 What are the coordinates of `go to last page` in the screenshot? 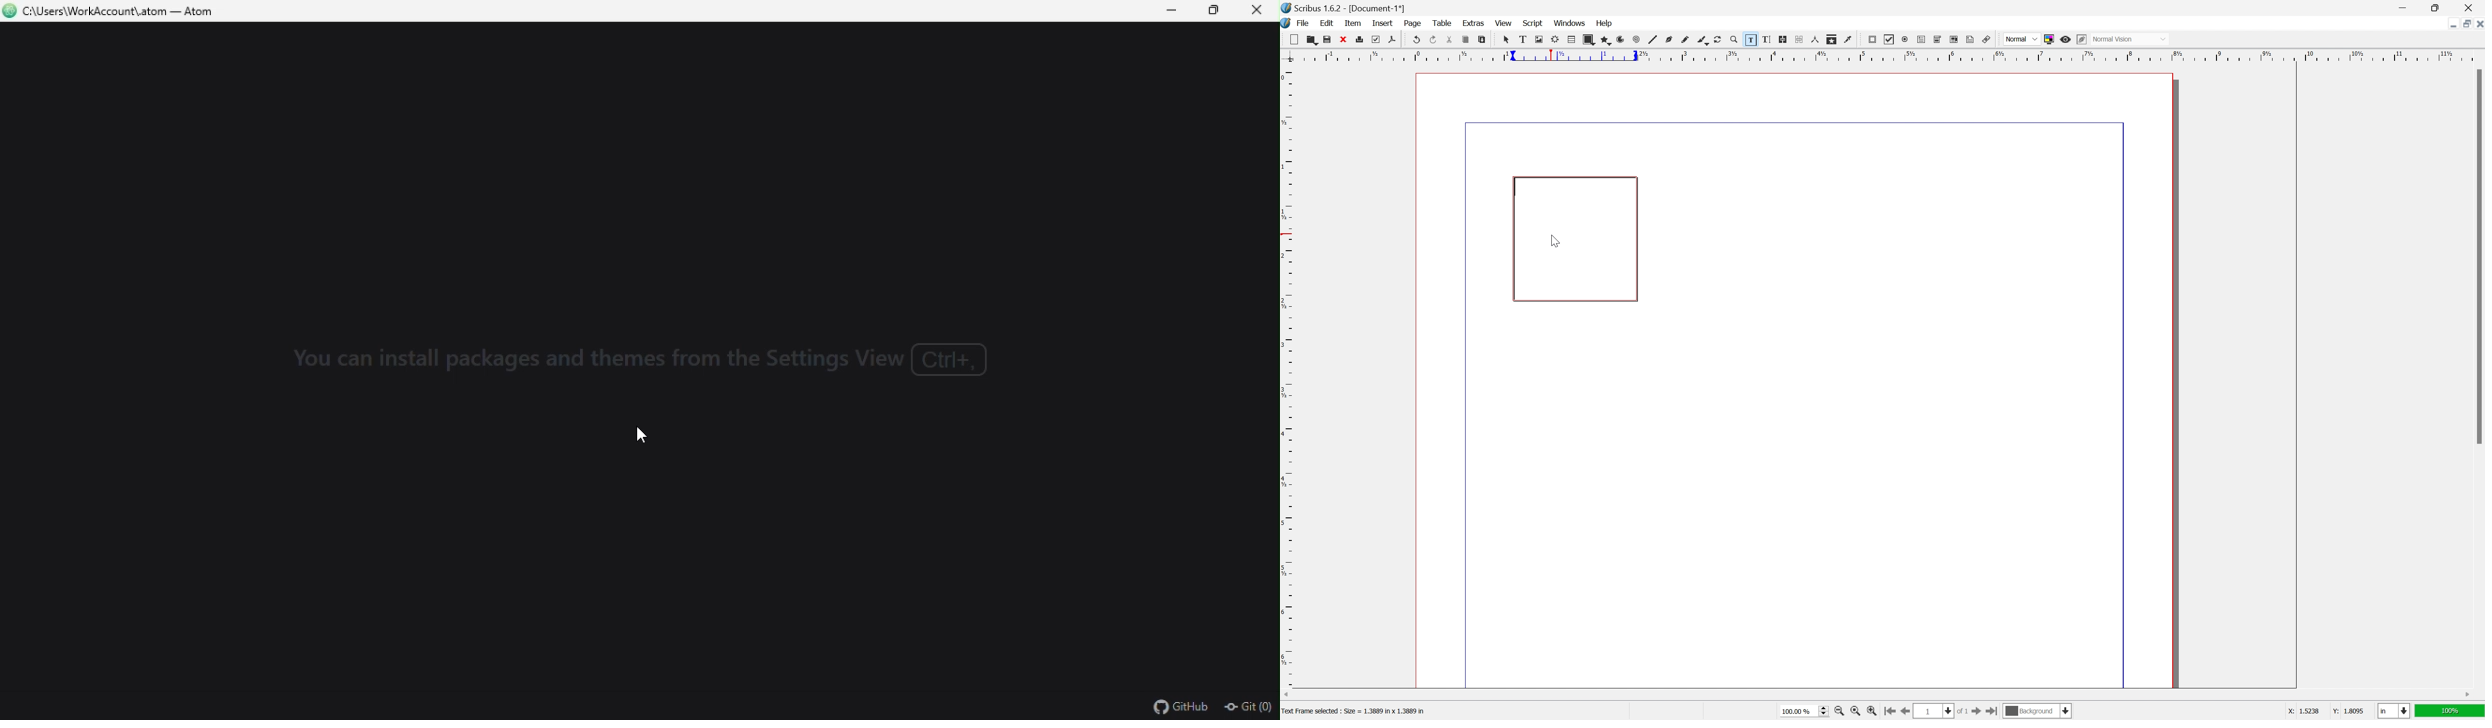 It's located at (1995, 713).